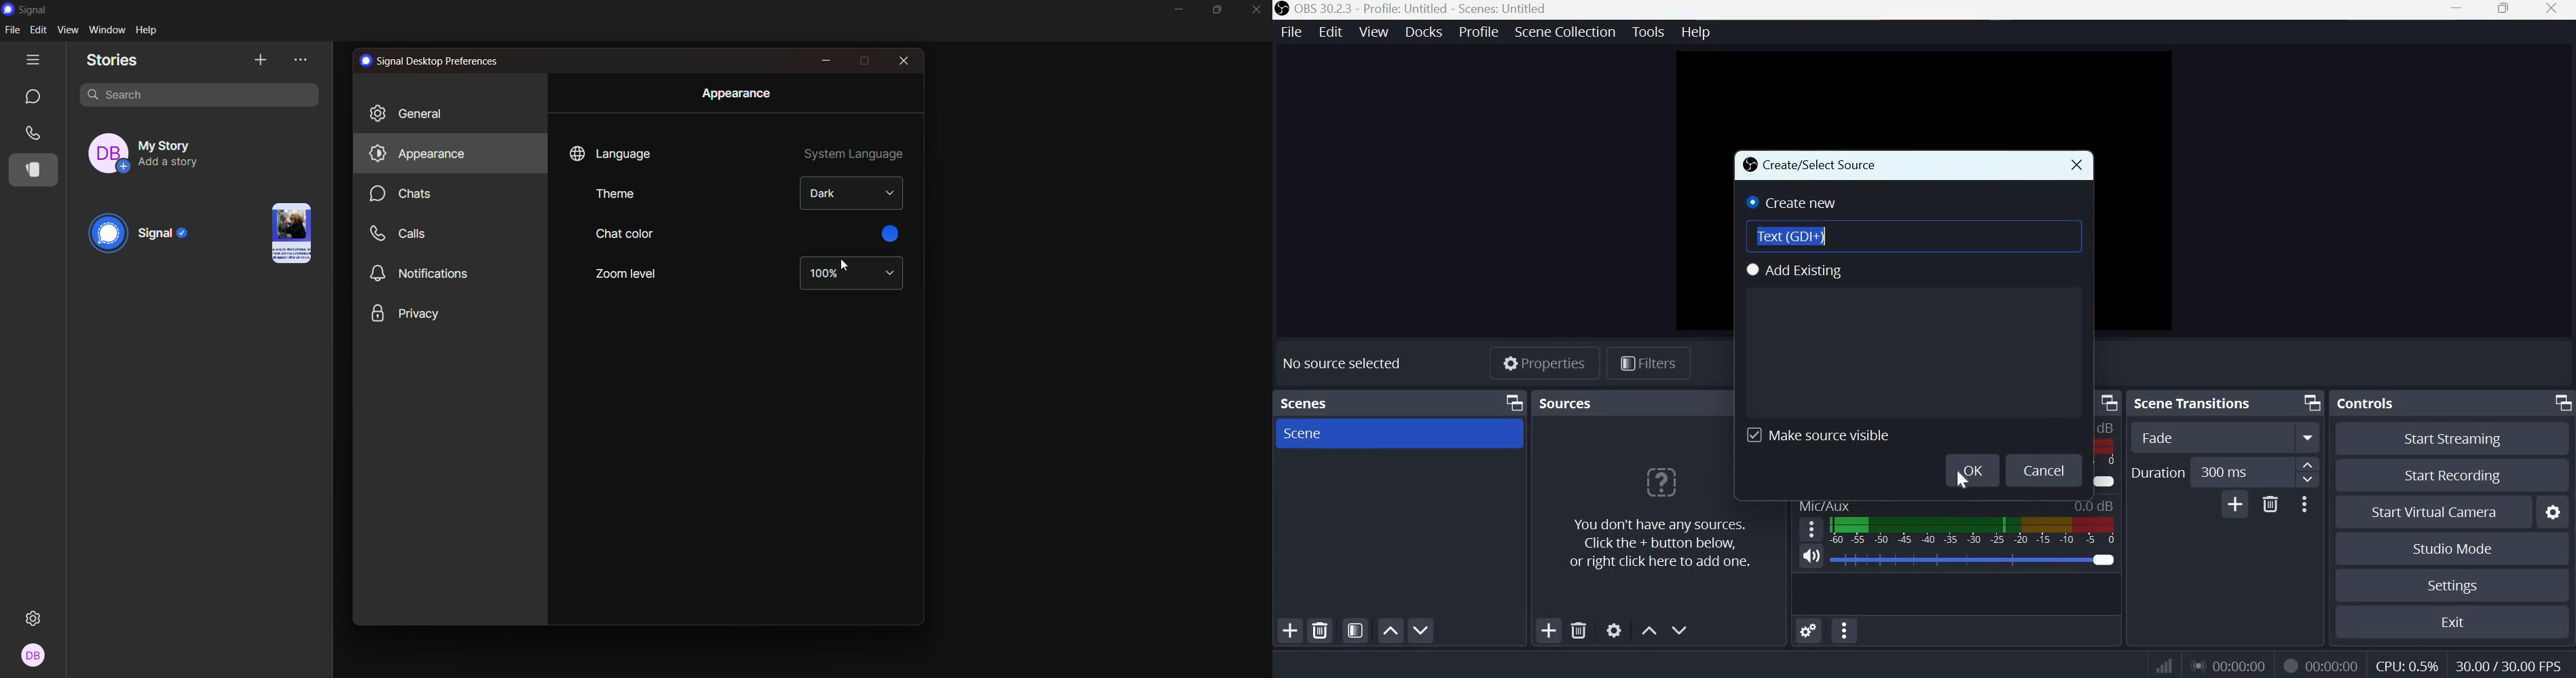 This screenshot has height=700, width=2576. What do you see at coordinates (842, 264) in the screenshot?
I see `cursor` at bounding box center [842, 264].